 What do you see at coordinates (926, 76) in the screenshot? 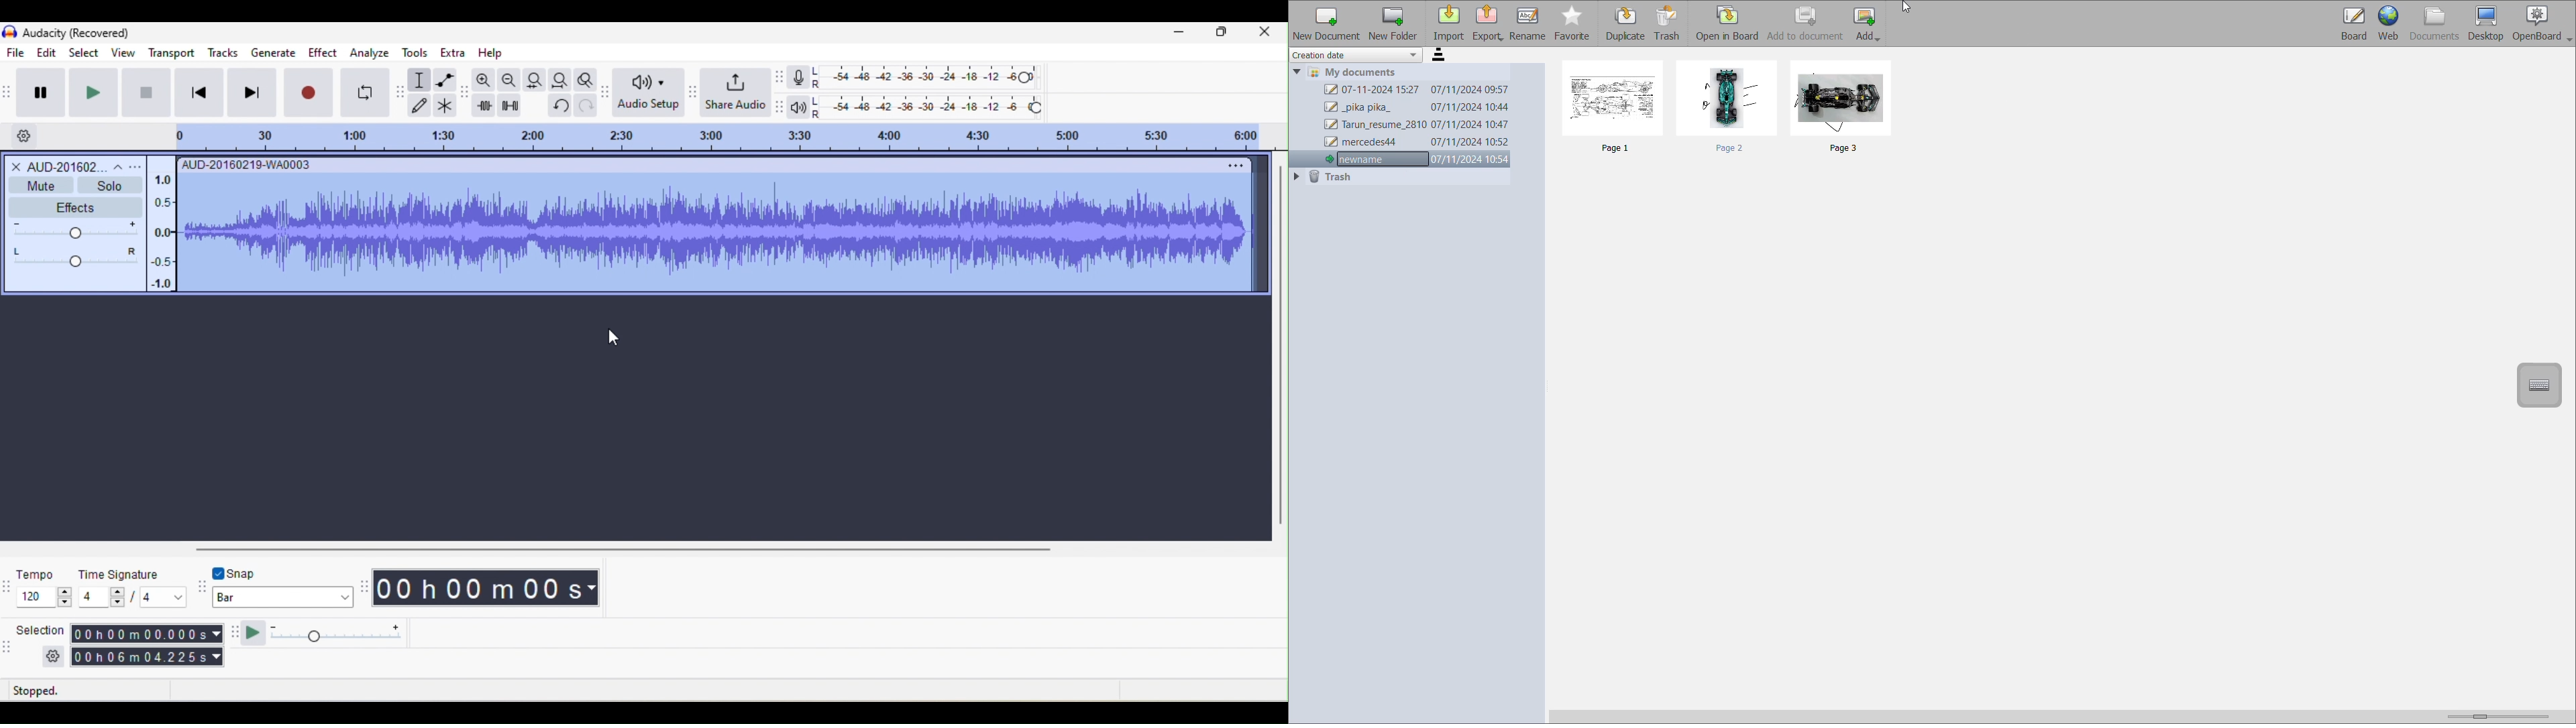
I see `recording level` at bounding box center [926, 76].